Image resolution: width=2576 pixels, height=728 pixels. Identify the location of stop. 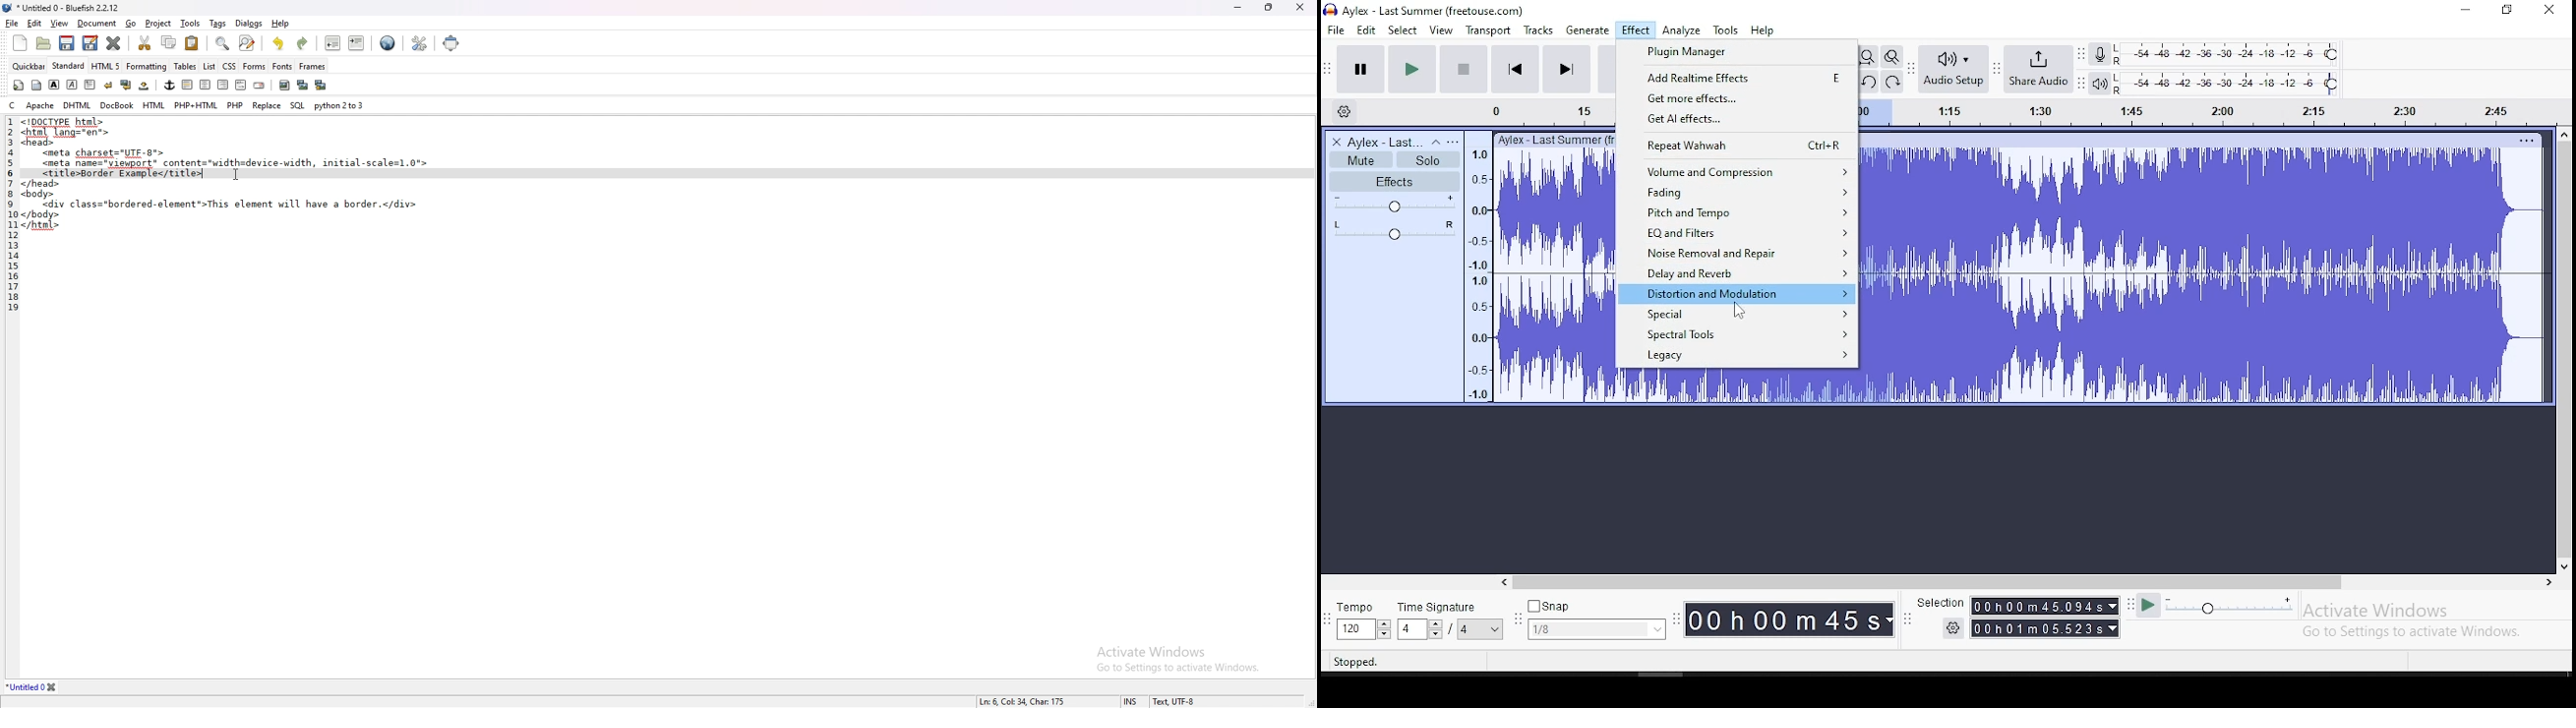
(1464, 69).